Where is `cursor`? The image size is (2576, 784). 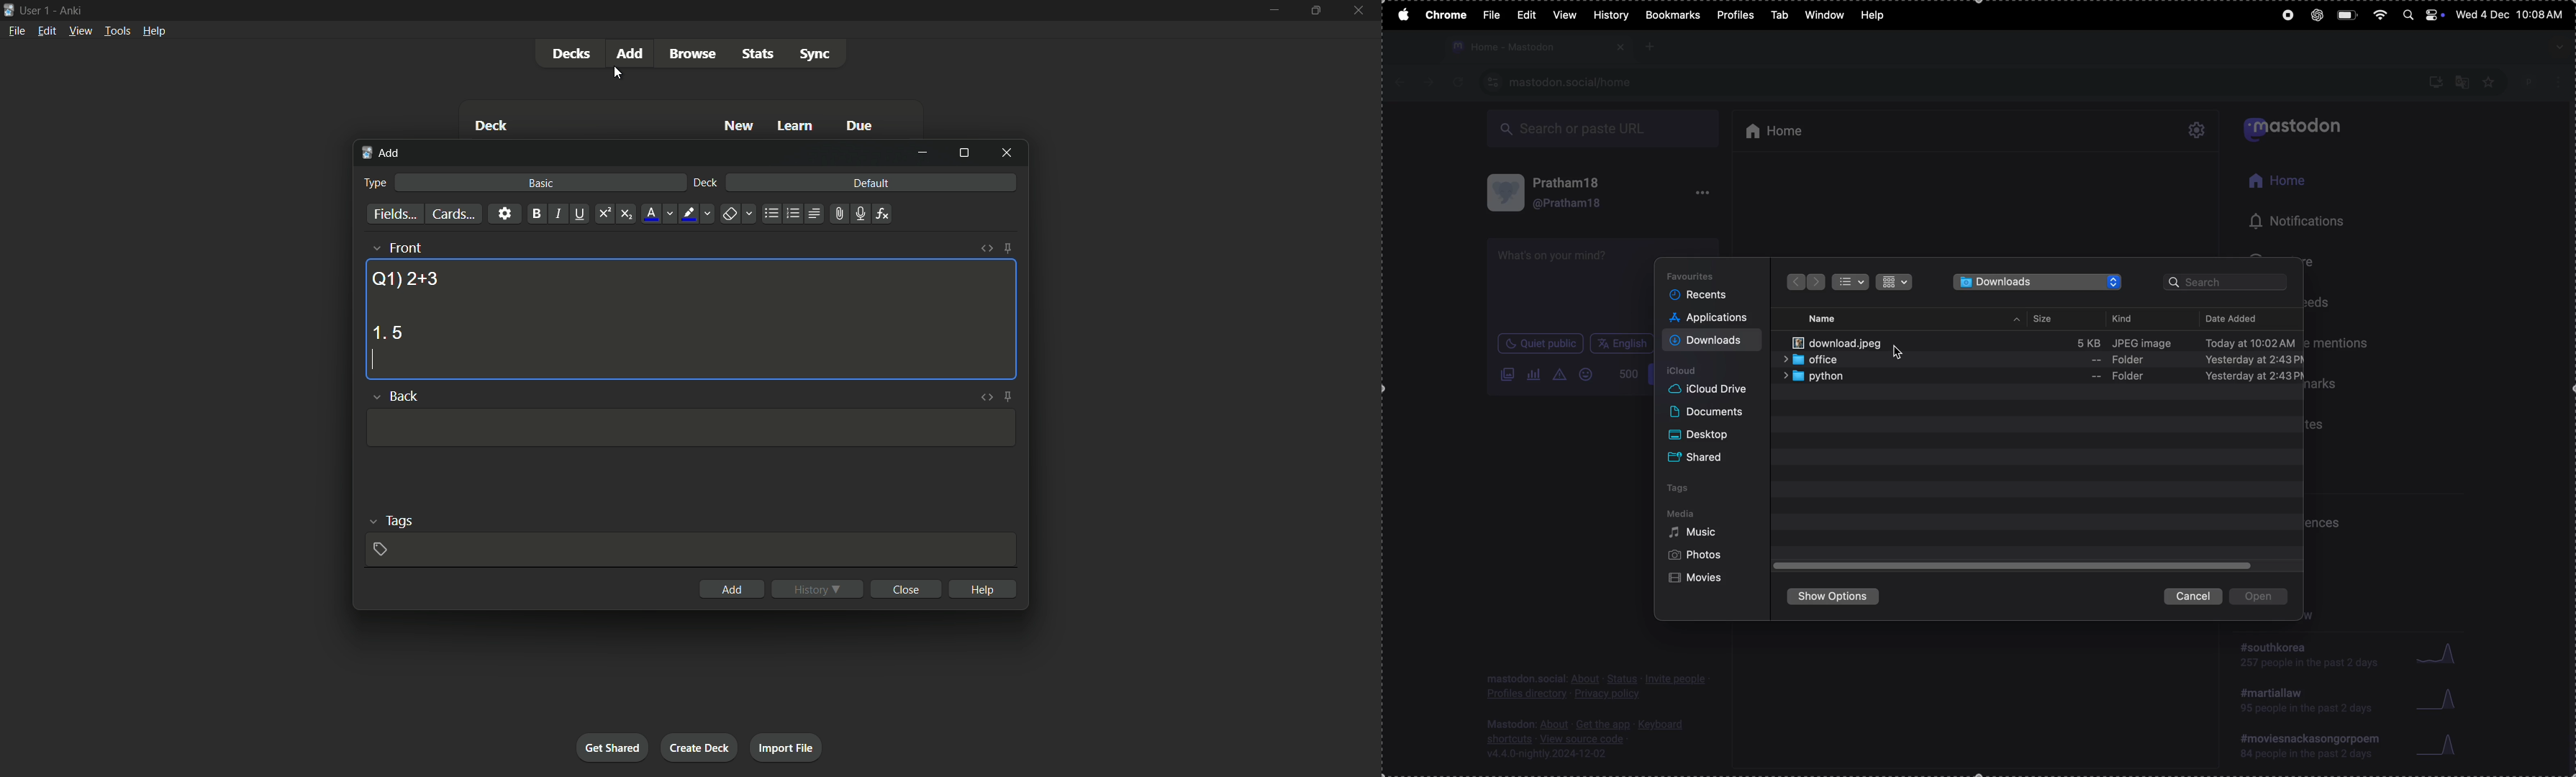 cursor is located at coordinates (618, 74).